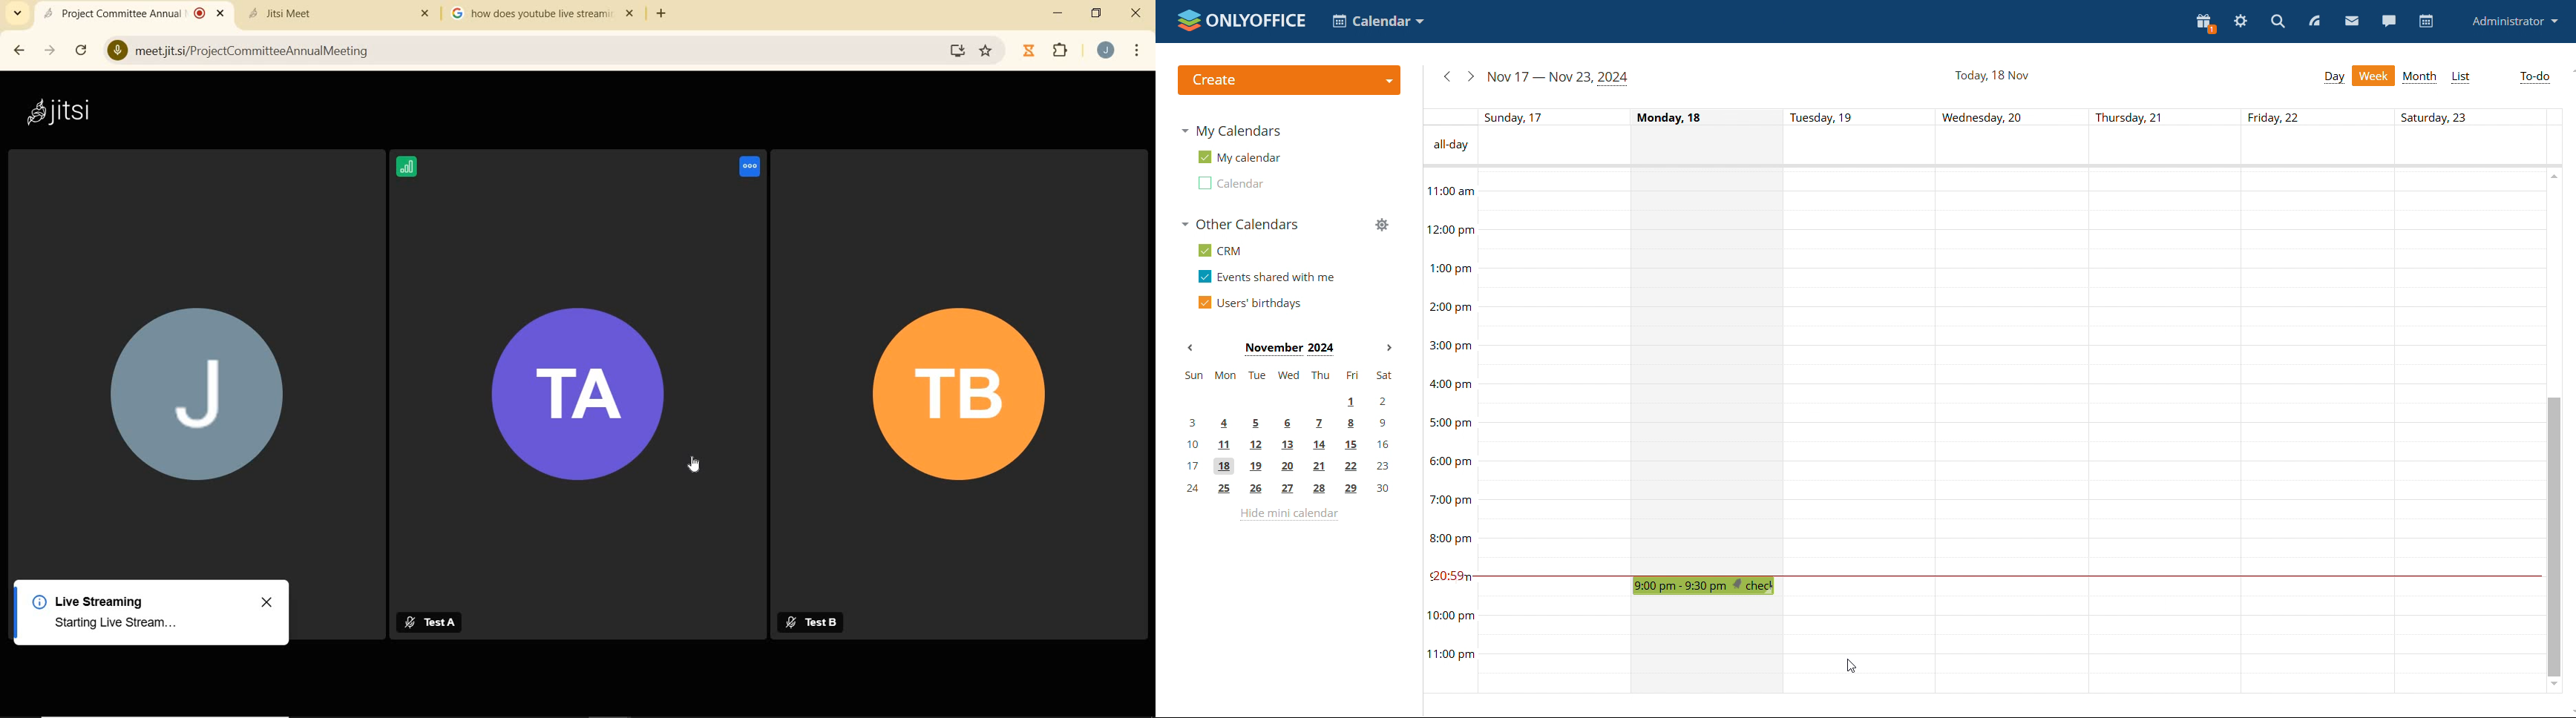 The image size is (2576, 728). What do you see at coordinates (121, 13) in the screenshot?
I see `current open tab` at bounding box center [121, 13].